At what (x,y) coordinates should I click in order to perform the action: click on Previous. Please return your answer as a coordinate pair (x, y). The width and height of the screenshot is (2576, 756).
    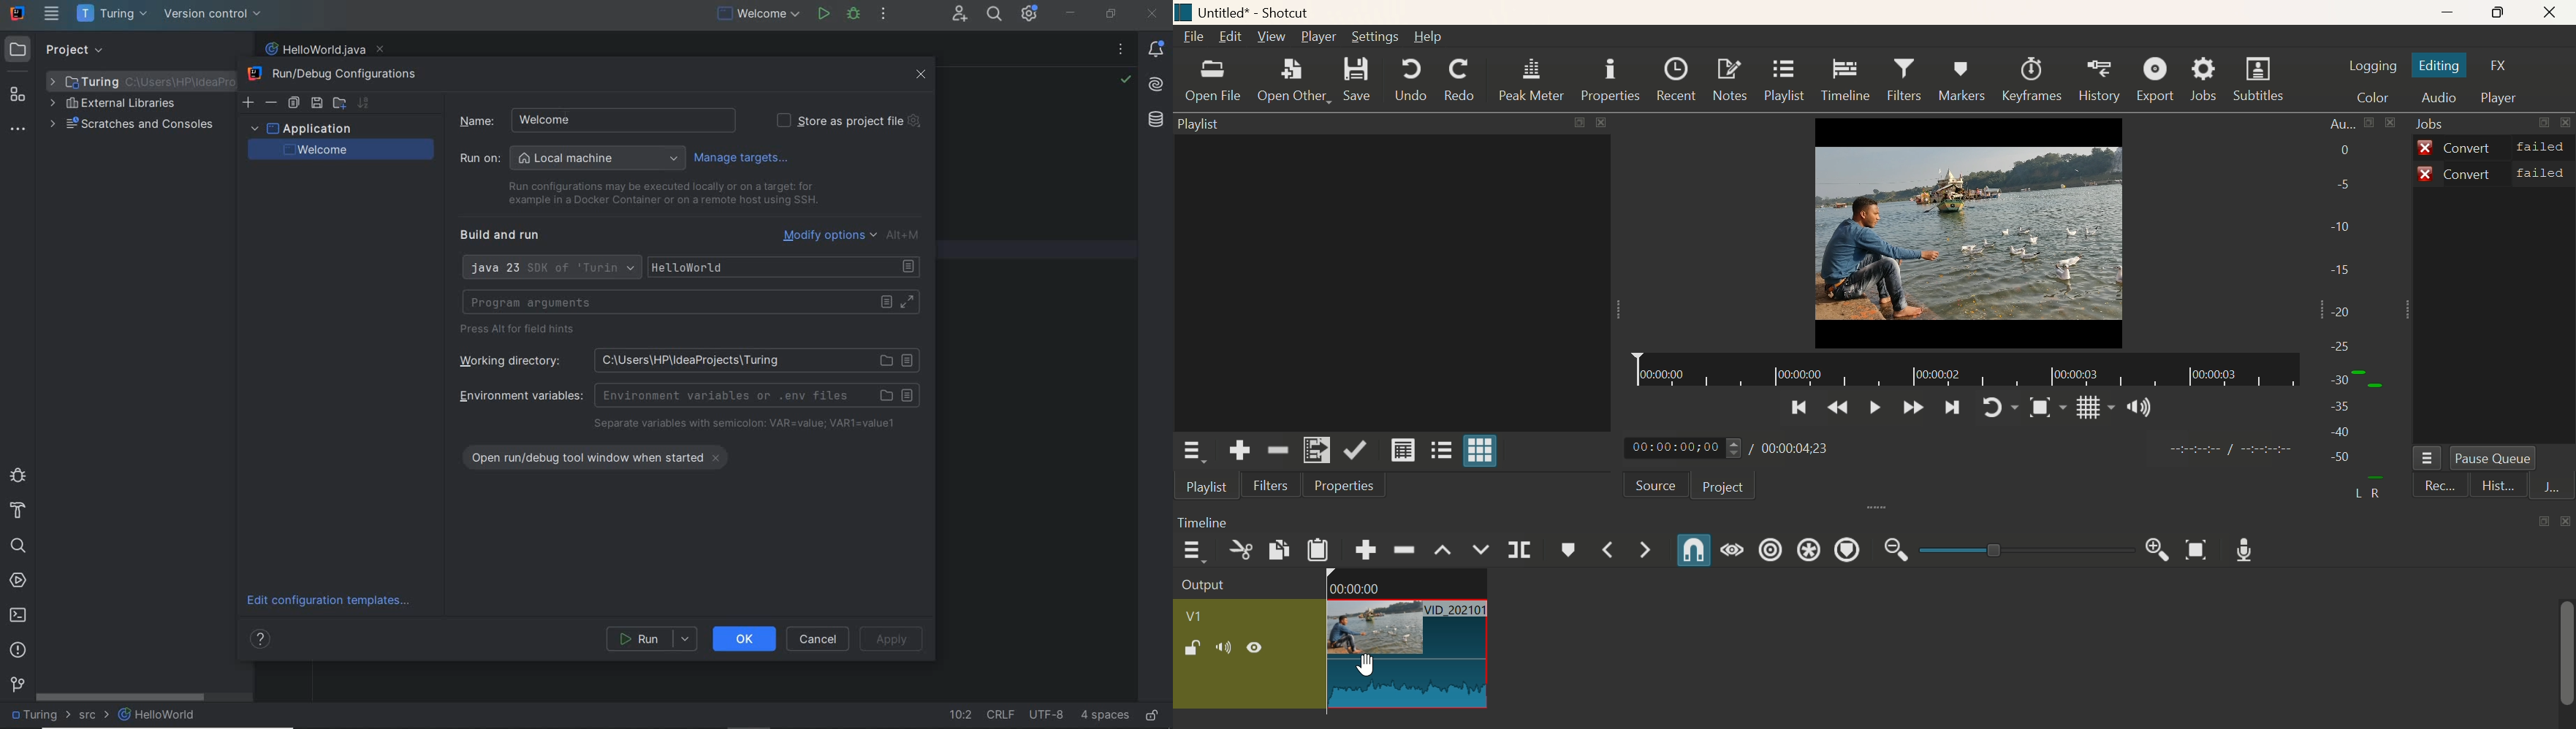
    Looking at the image, I should click on (1838, 411).